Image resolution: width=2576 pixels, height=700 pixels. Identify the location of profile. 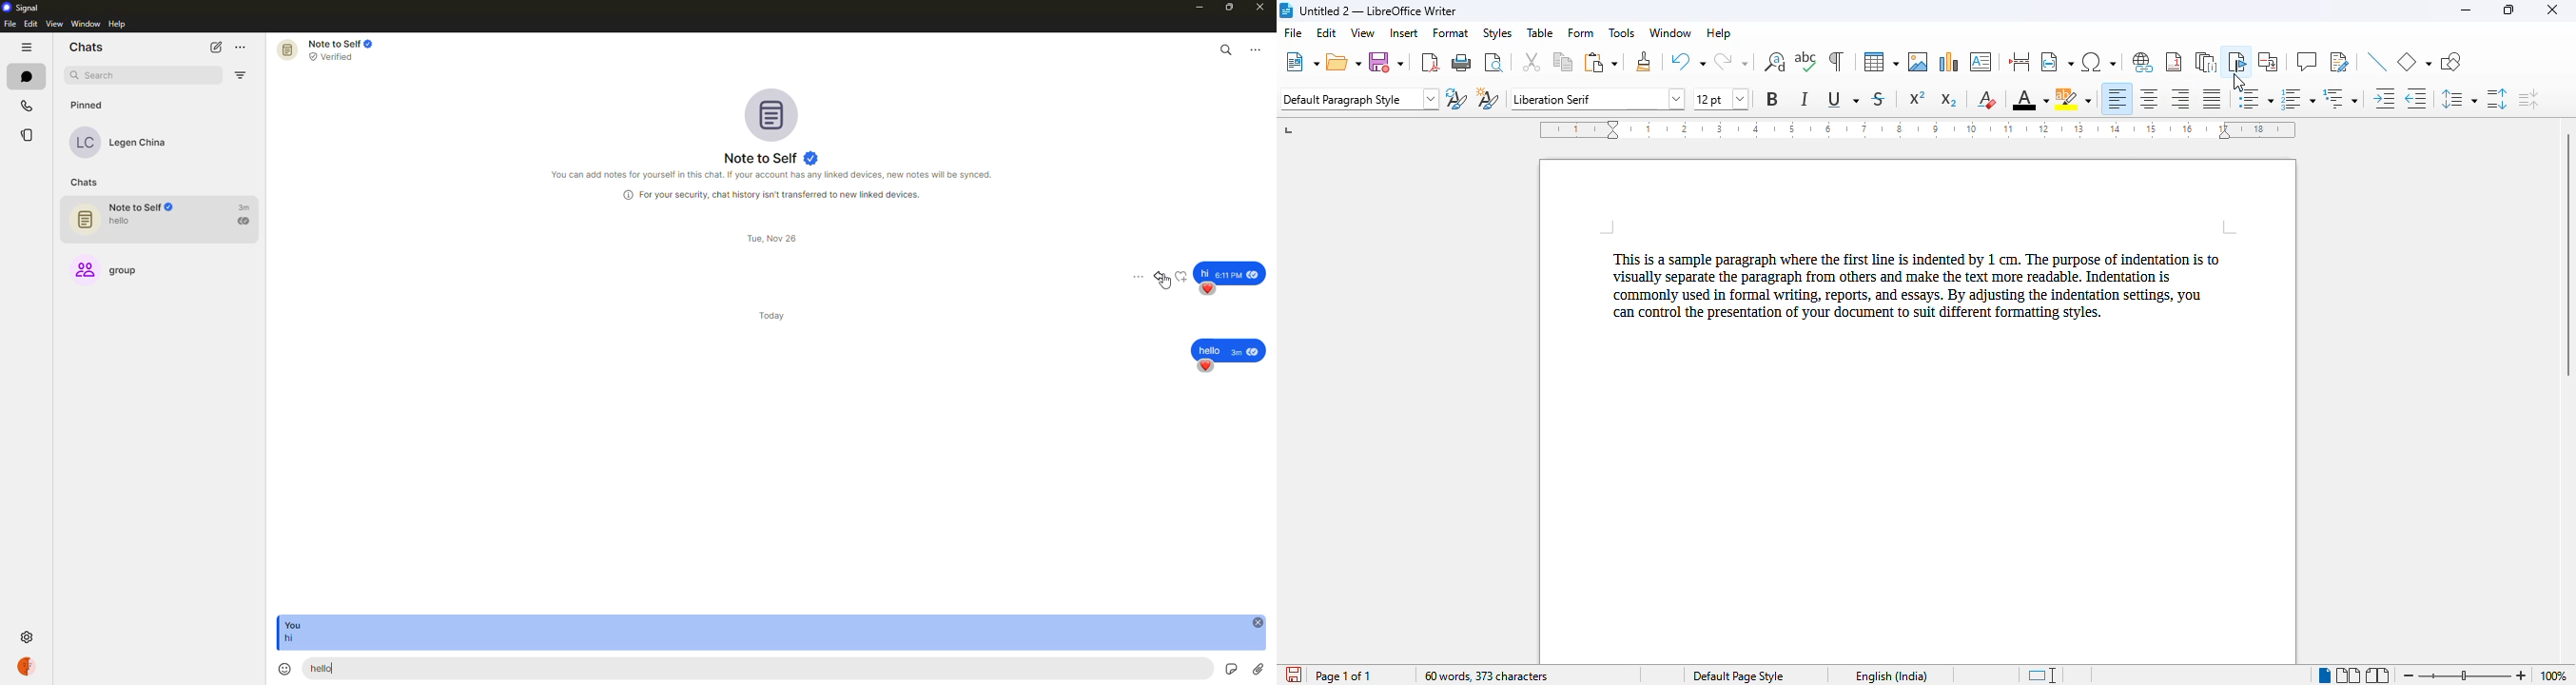
(32, 666).